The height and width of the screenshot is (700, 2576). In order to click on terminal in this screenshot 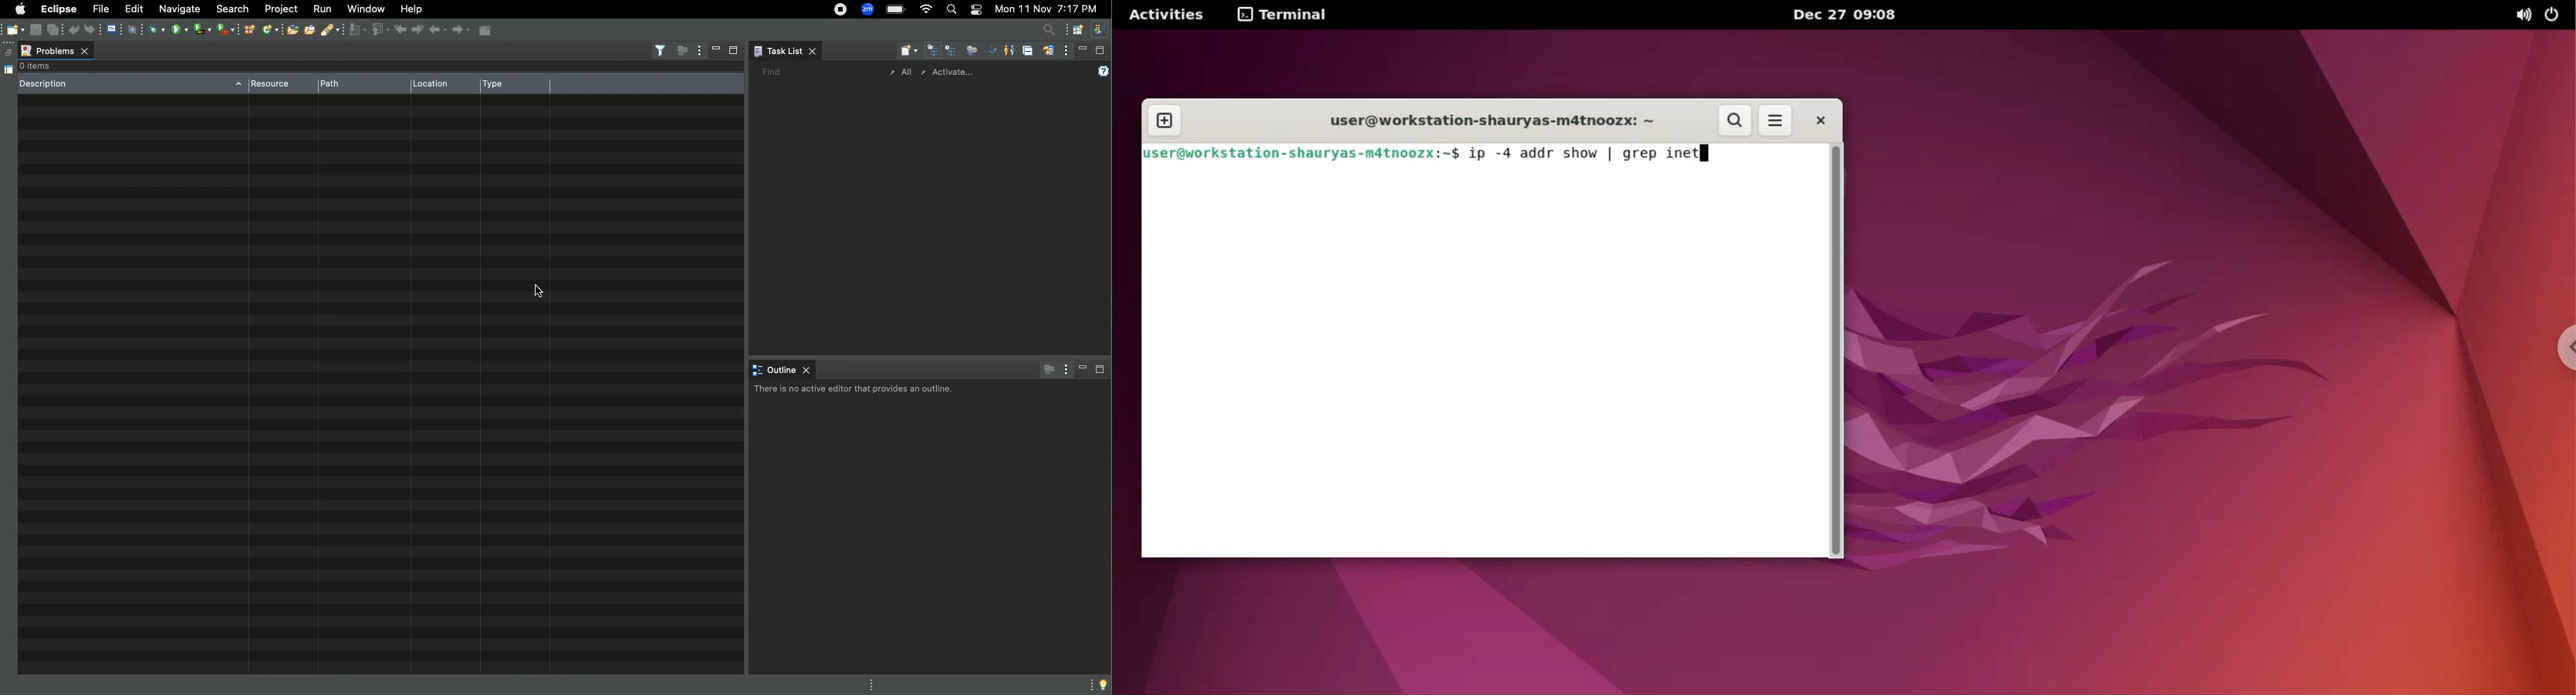, I will do `click(1283, 14)`.